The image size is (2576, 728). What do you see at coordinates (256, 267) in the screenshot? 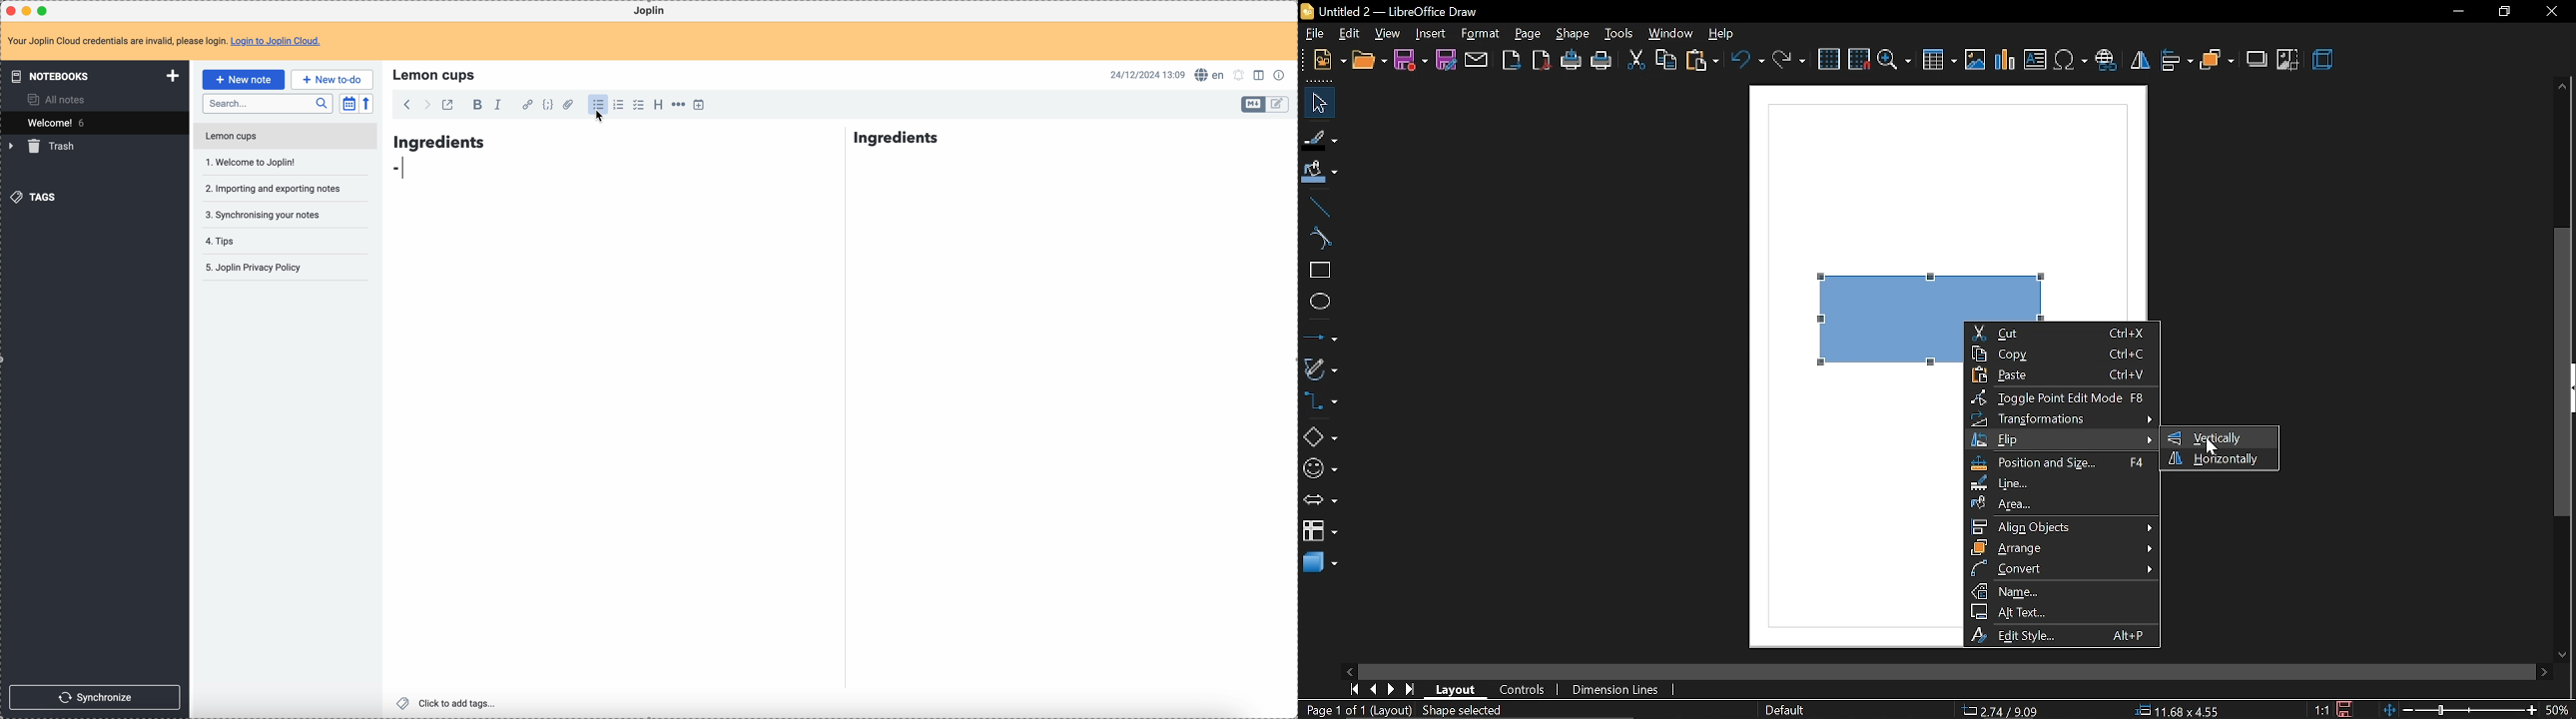
I see `Joplin privacy policy note` at bounding box center [256, 267].